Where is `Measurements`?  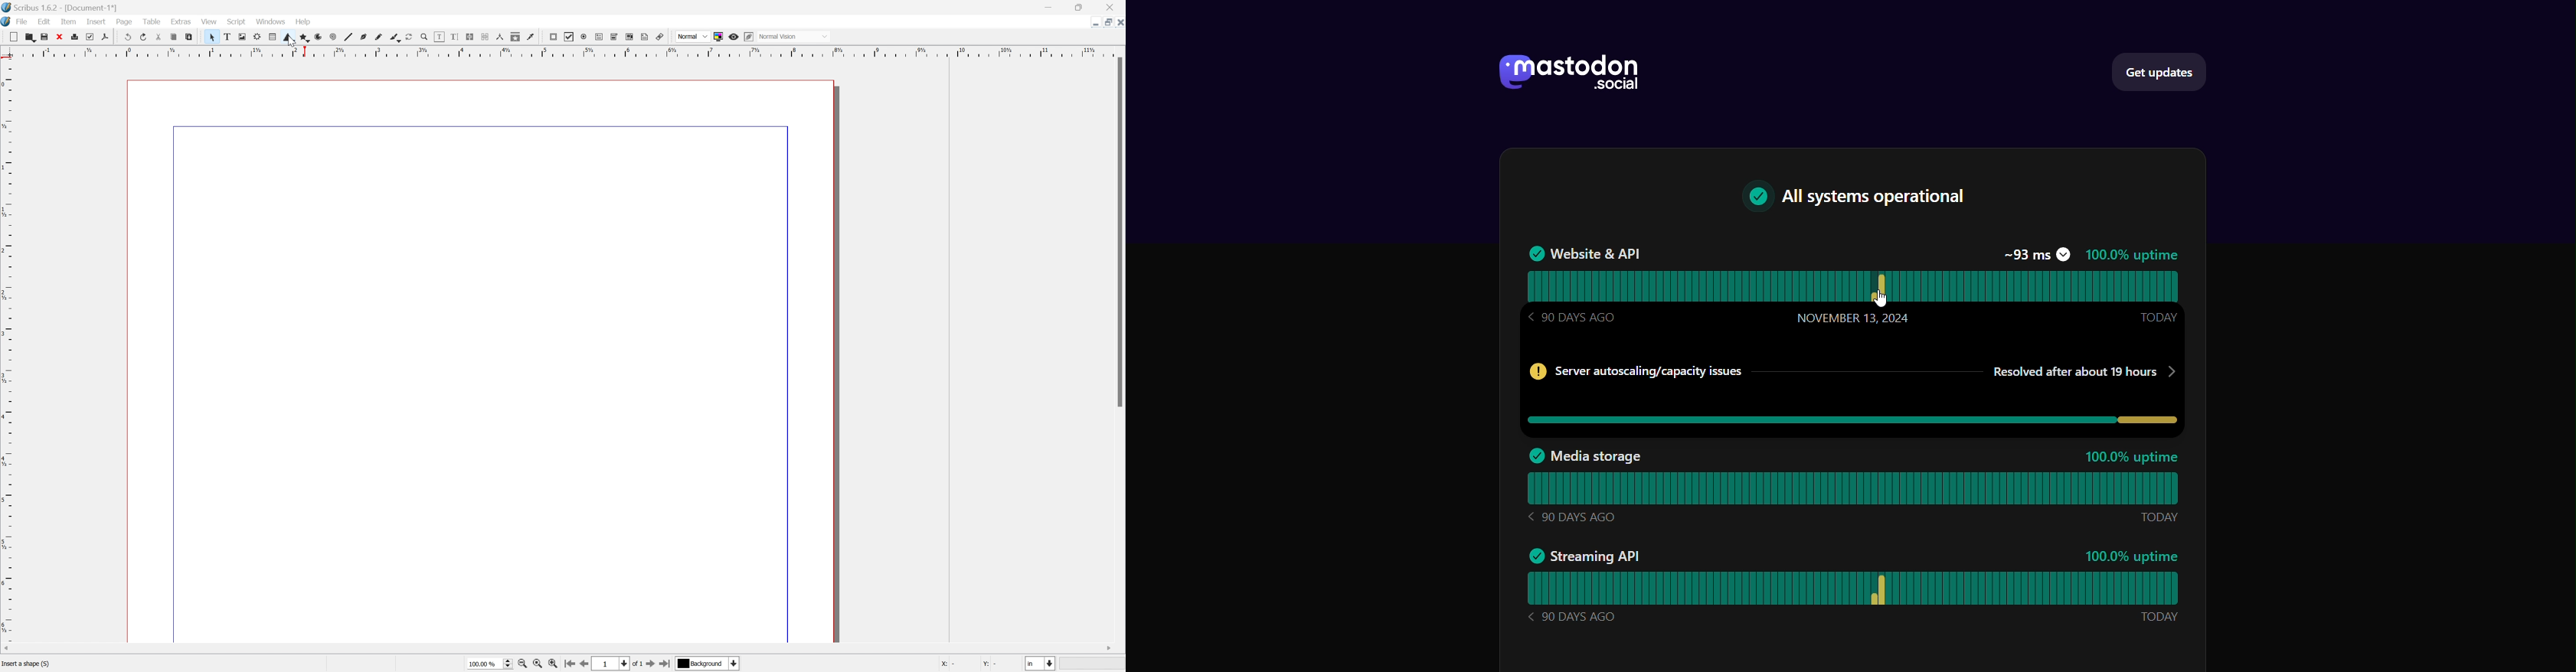
Measurements is located at coordinates (500, 37).